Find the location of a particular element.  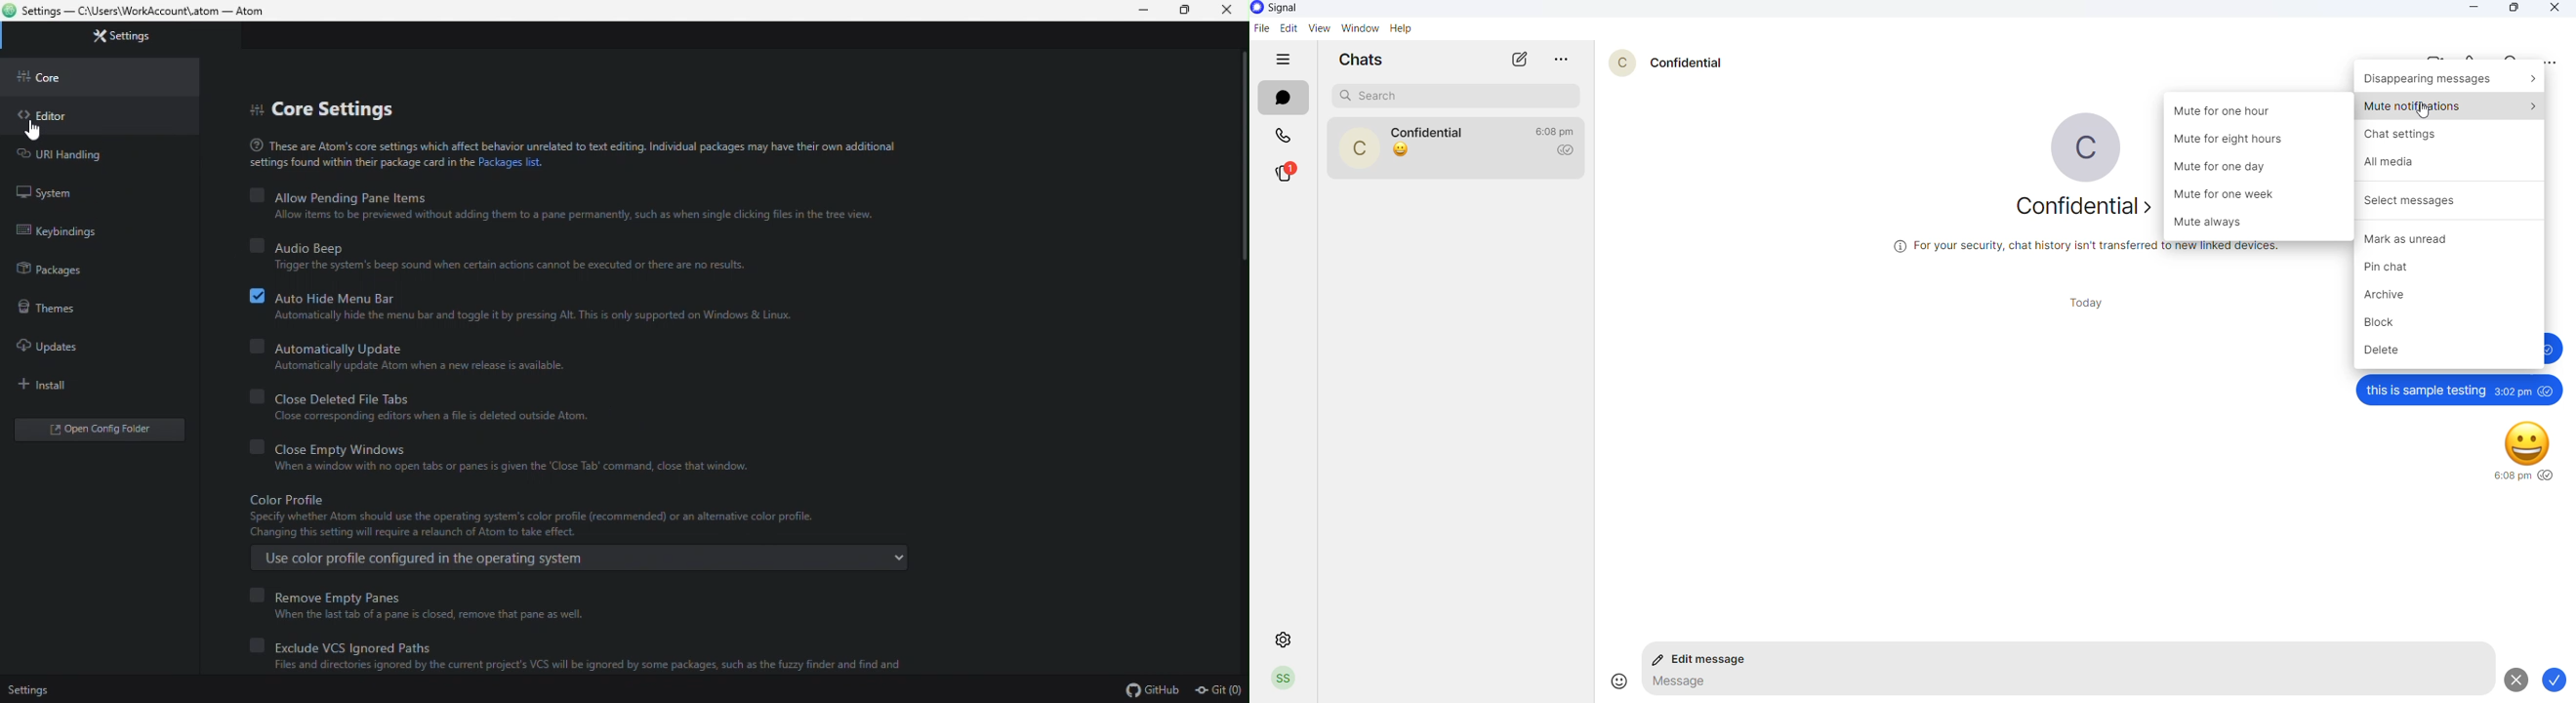

more options is located at coordinates (1564, 60).